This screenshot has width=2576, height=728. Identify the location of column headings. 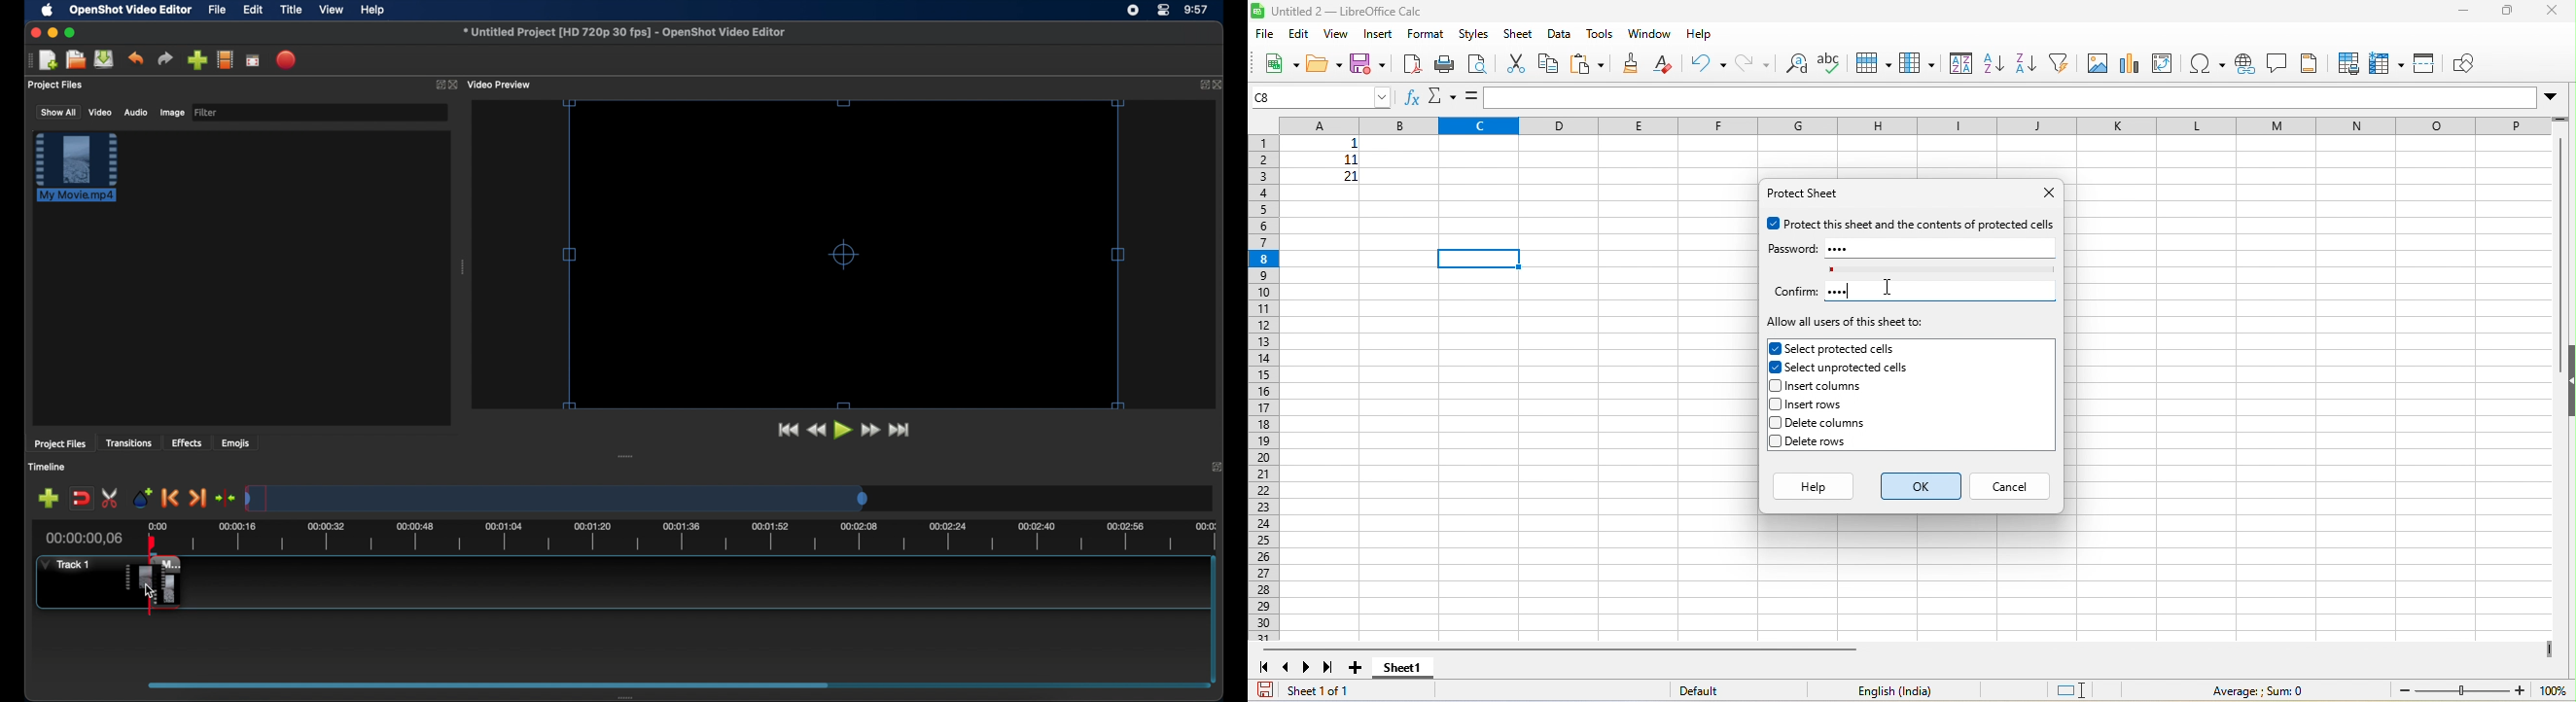
(1905, 125).